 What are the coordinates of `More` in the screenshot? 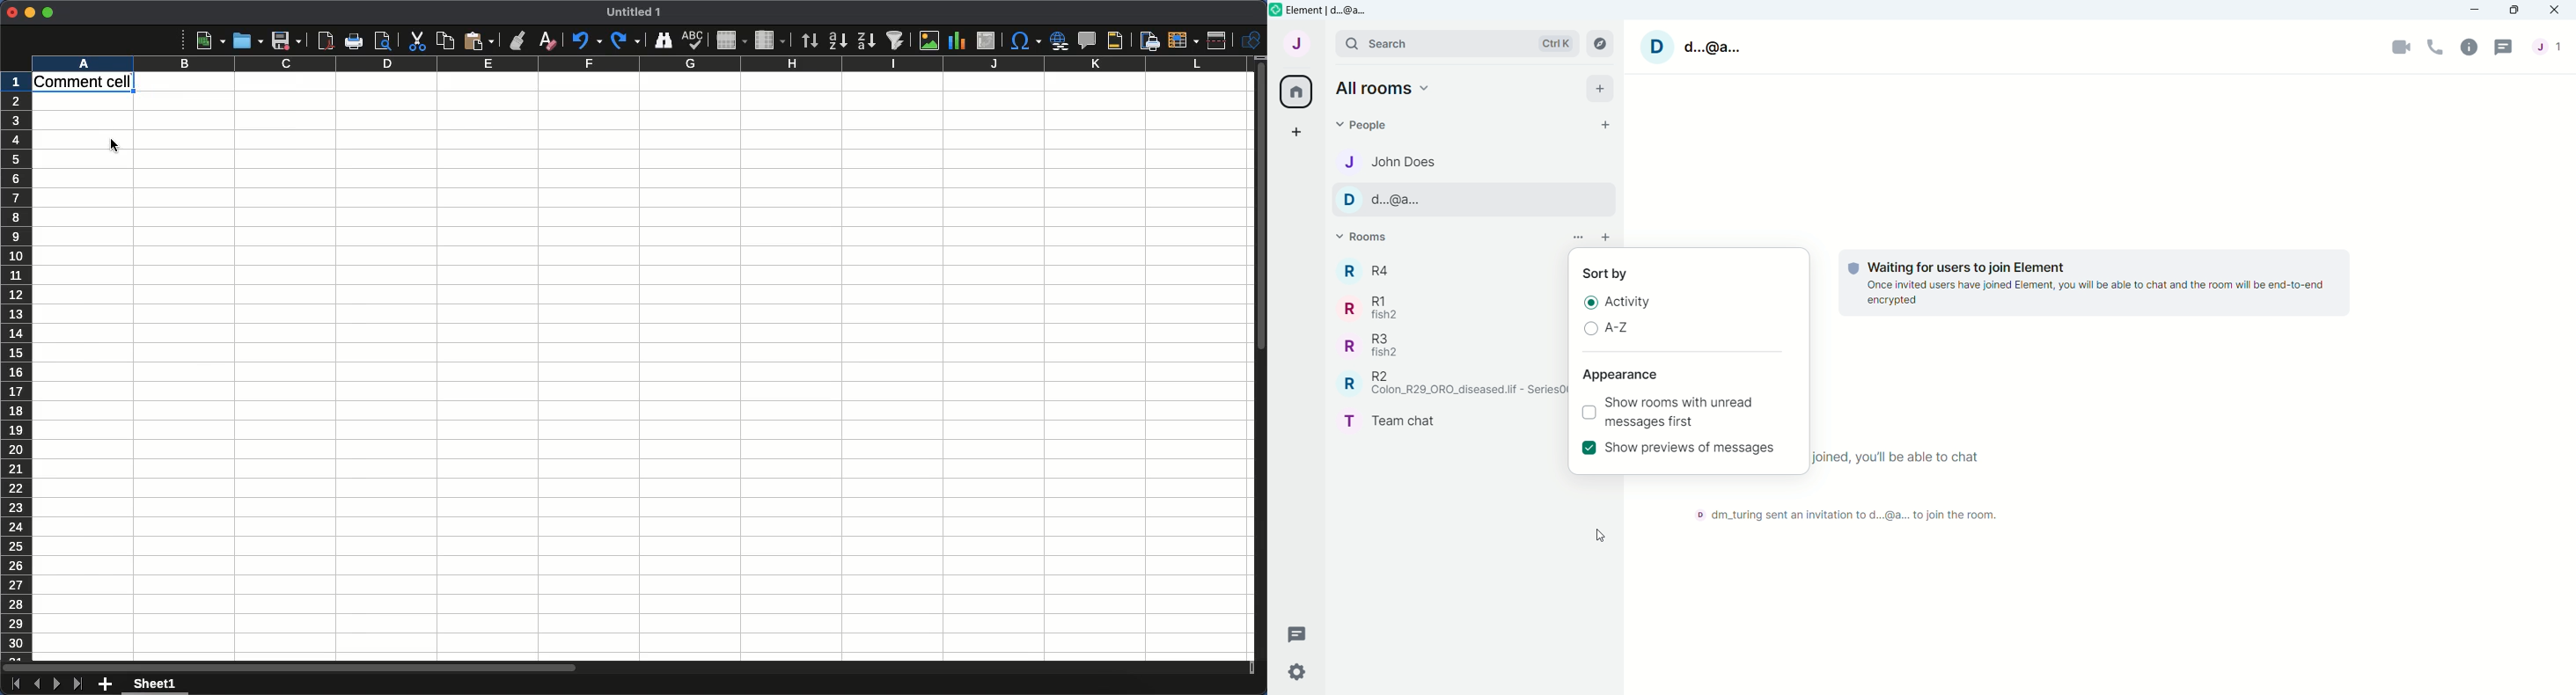 It's located at (178, 41).